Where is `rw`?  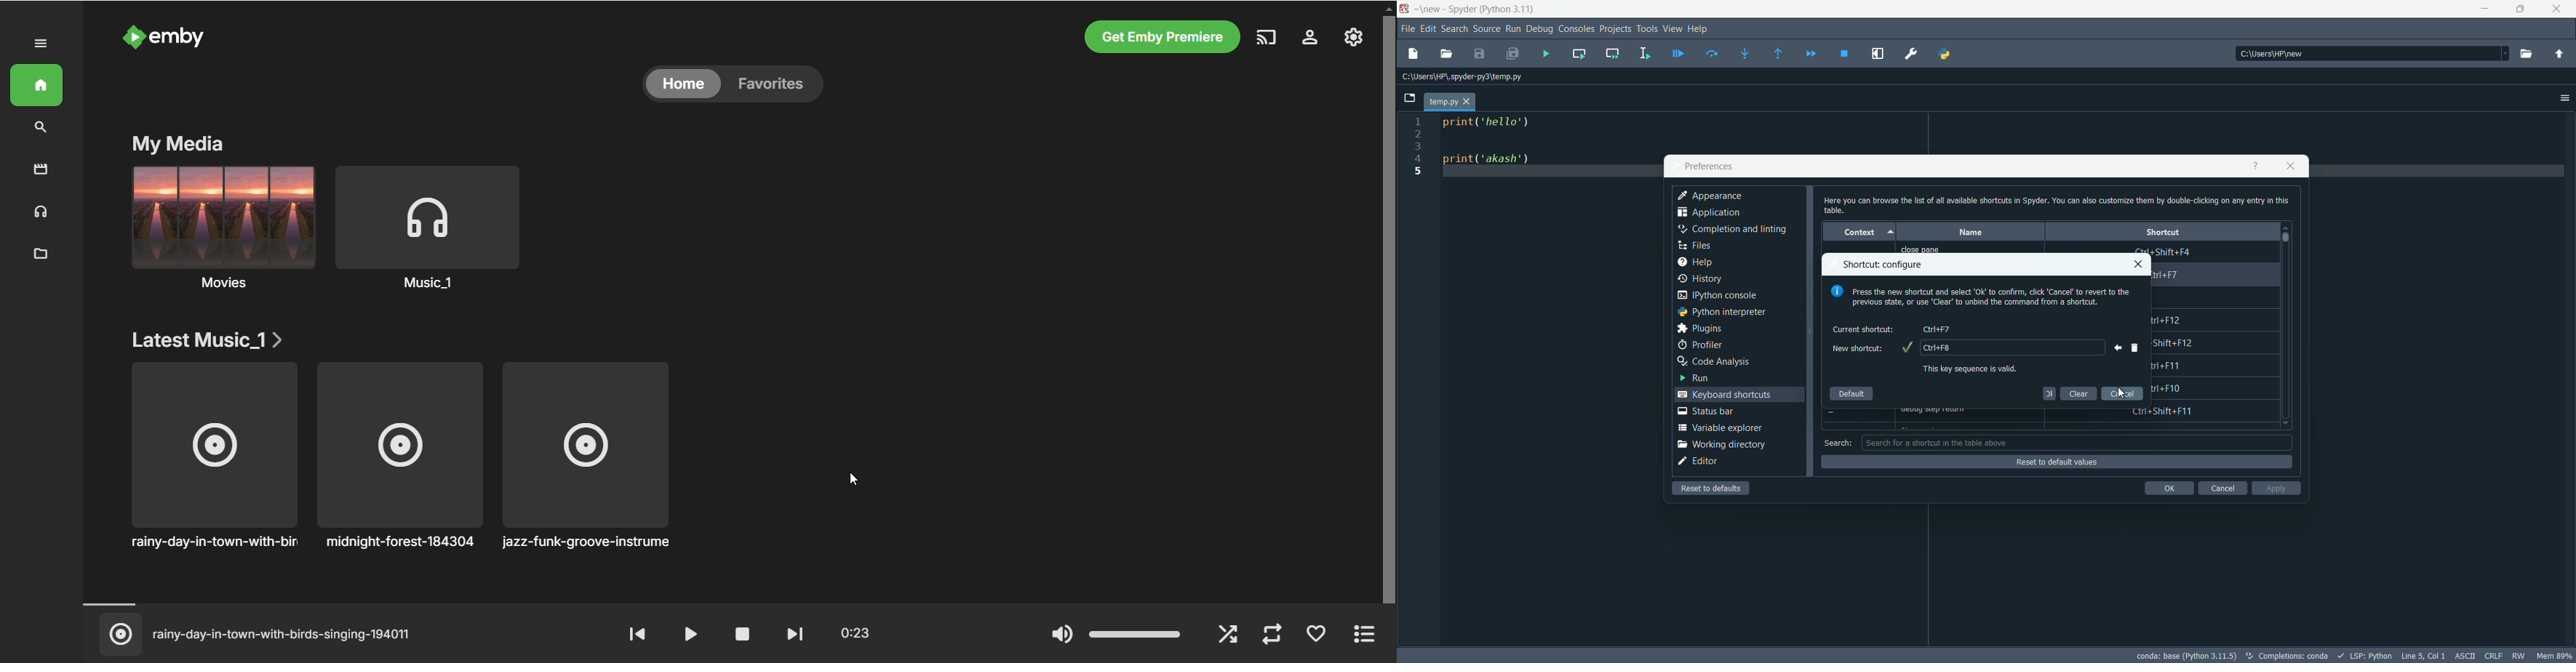 rw is located at coordinates (2520, 656).